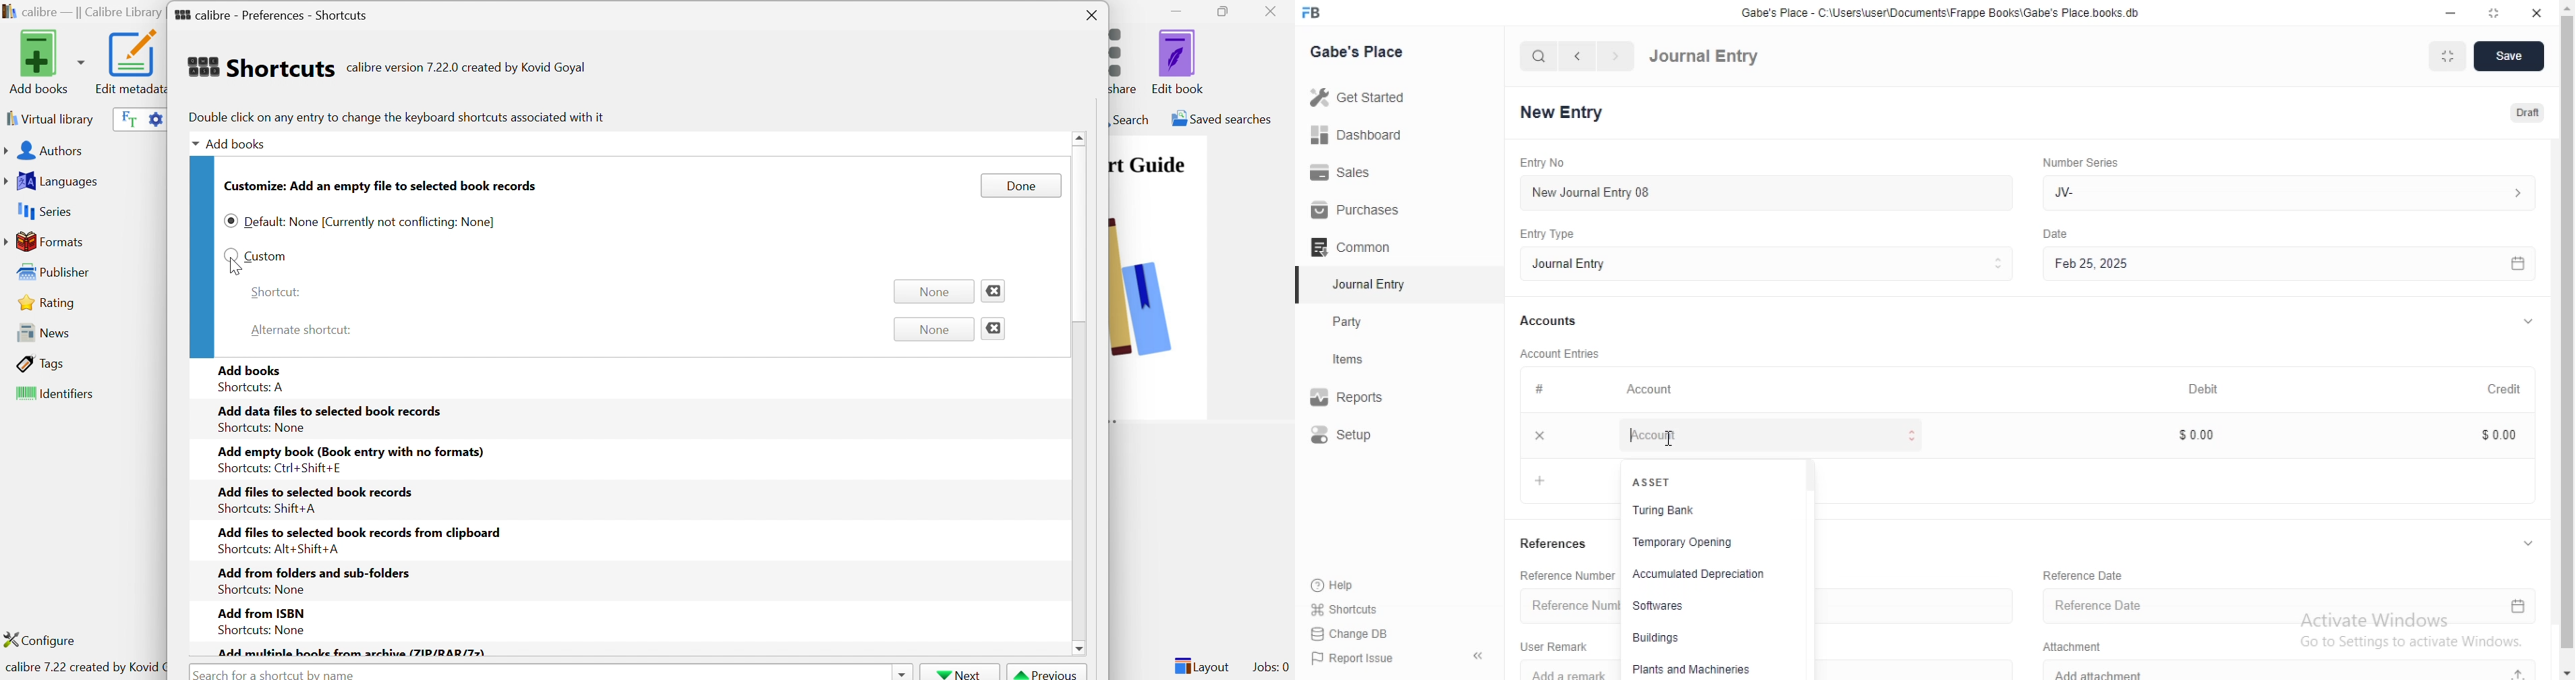  Describe the element at coordinates (381, 186) in the screenshot. I see `Customize: Add an empty file to selected book records` at that location.